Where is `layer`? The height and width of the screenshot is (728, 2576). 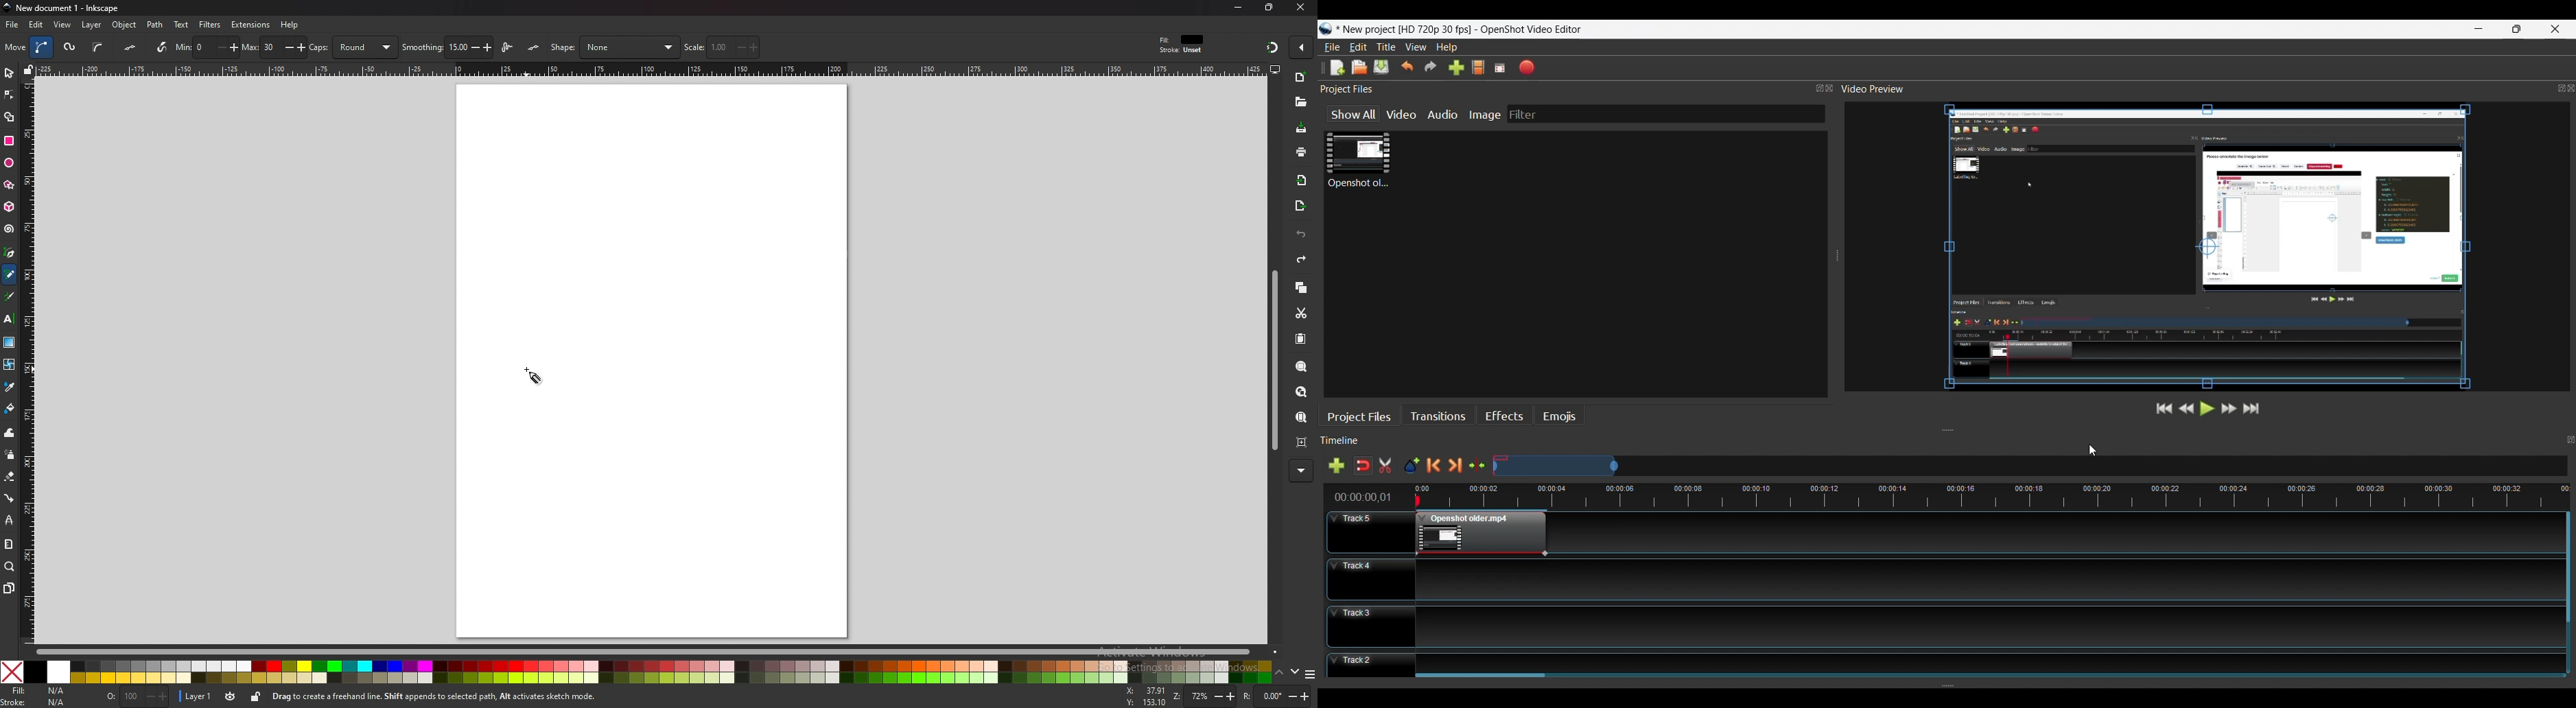 layer is located at coordinates (197, 696).